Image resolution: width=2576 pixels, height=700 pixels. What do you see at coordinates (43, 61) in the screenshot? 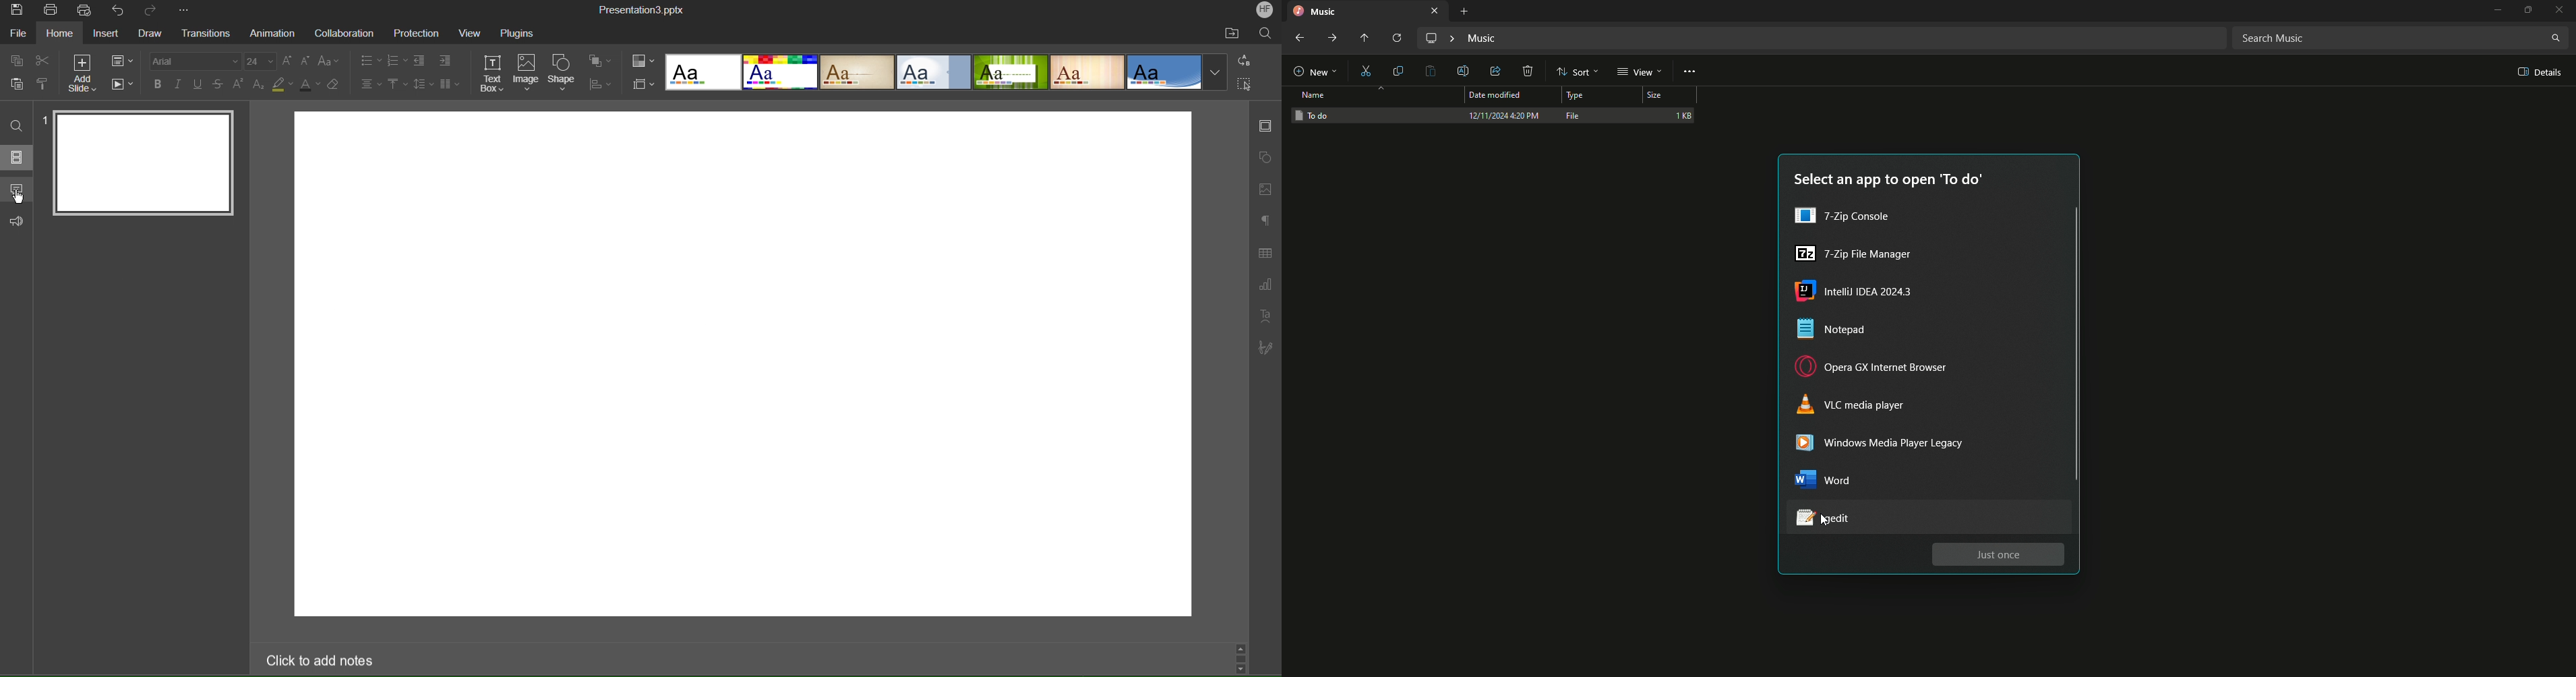
I see `cut` at bounding box center [43, 61].